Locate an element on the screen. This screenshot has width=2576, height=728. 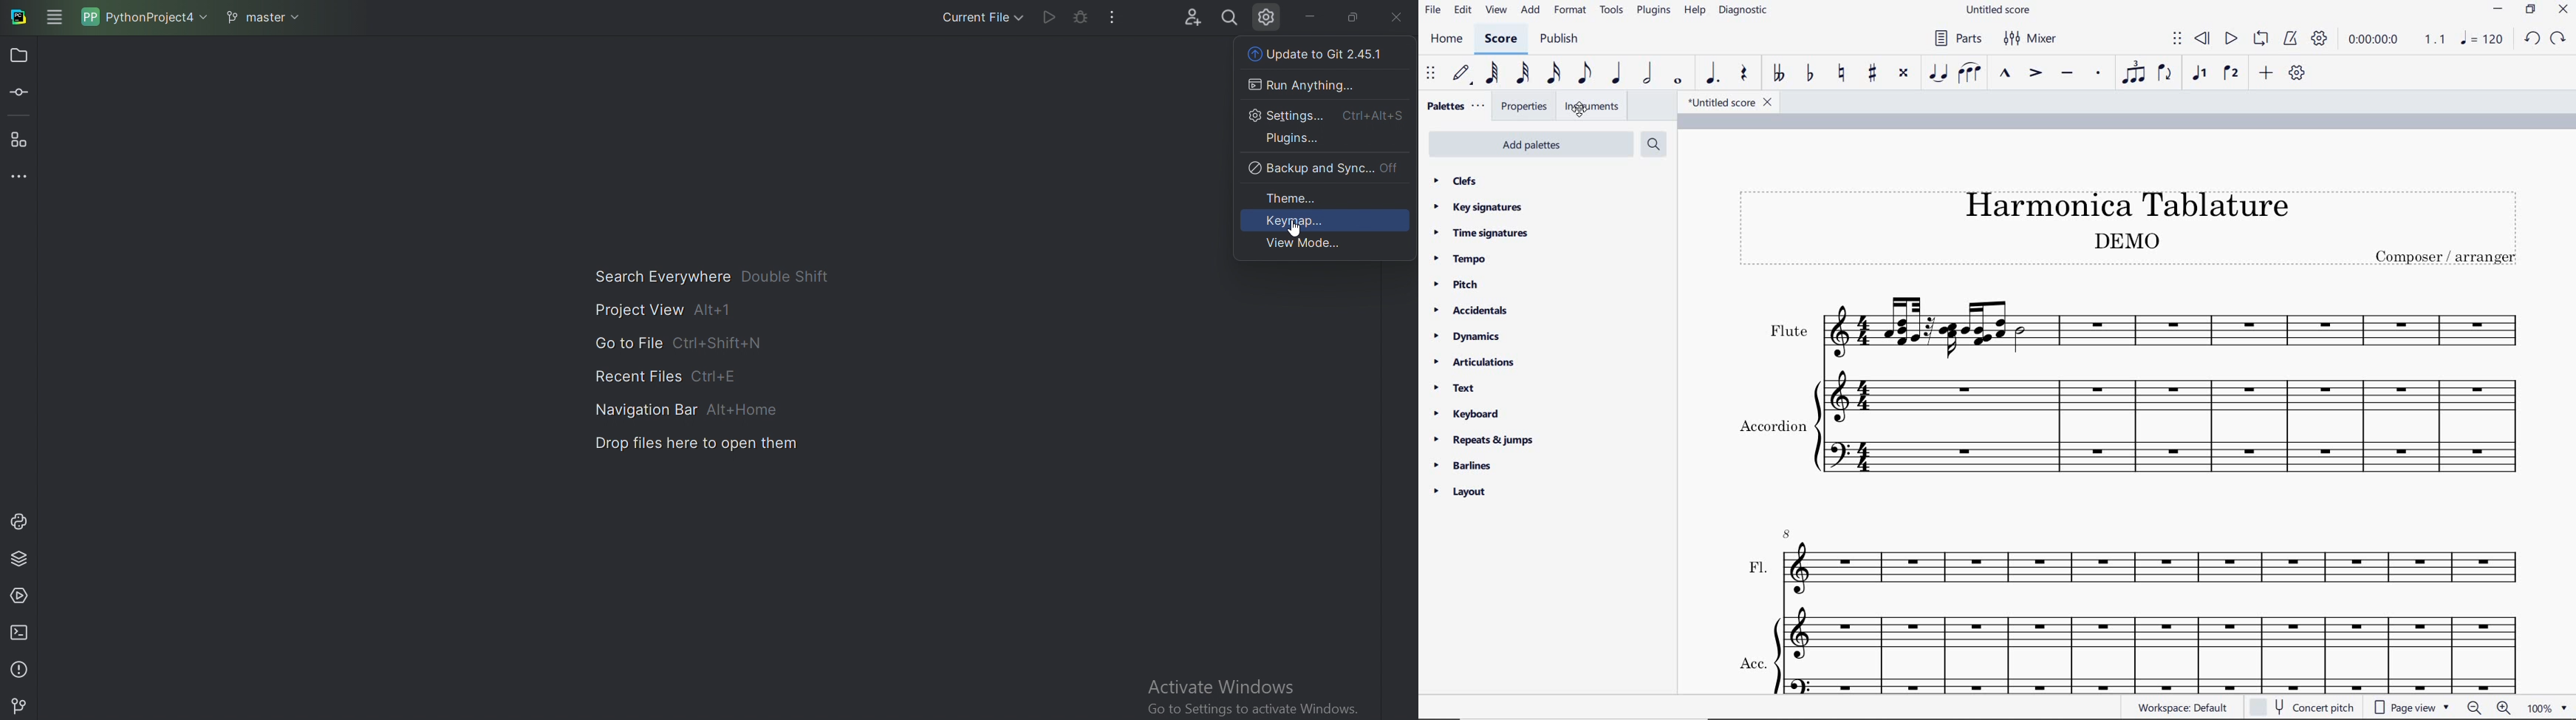
Search Everywhere double shift is located at coordinates (713, 272).